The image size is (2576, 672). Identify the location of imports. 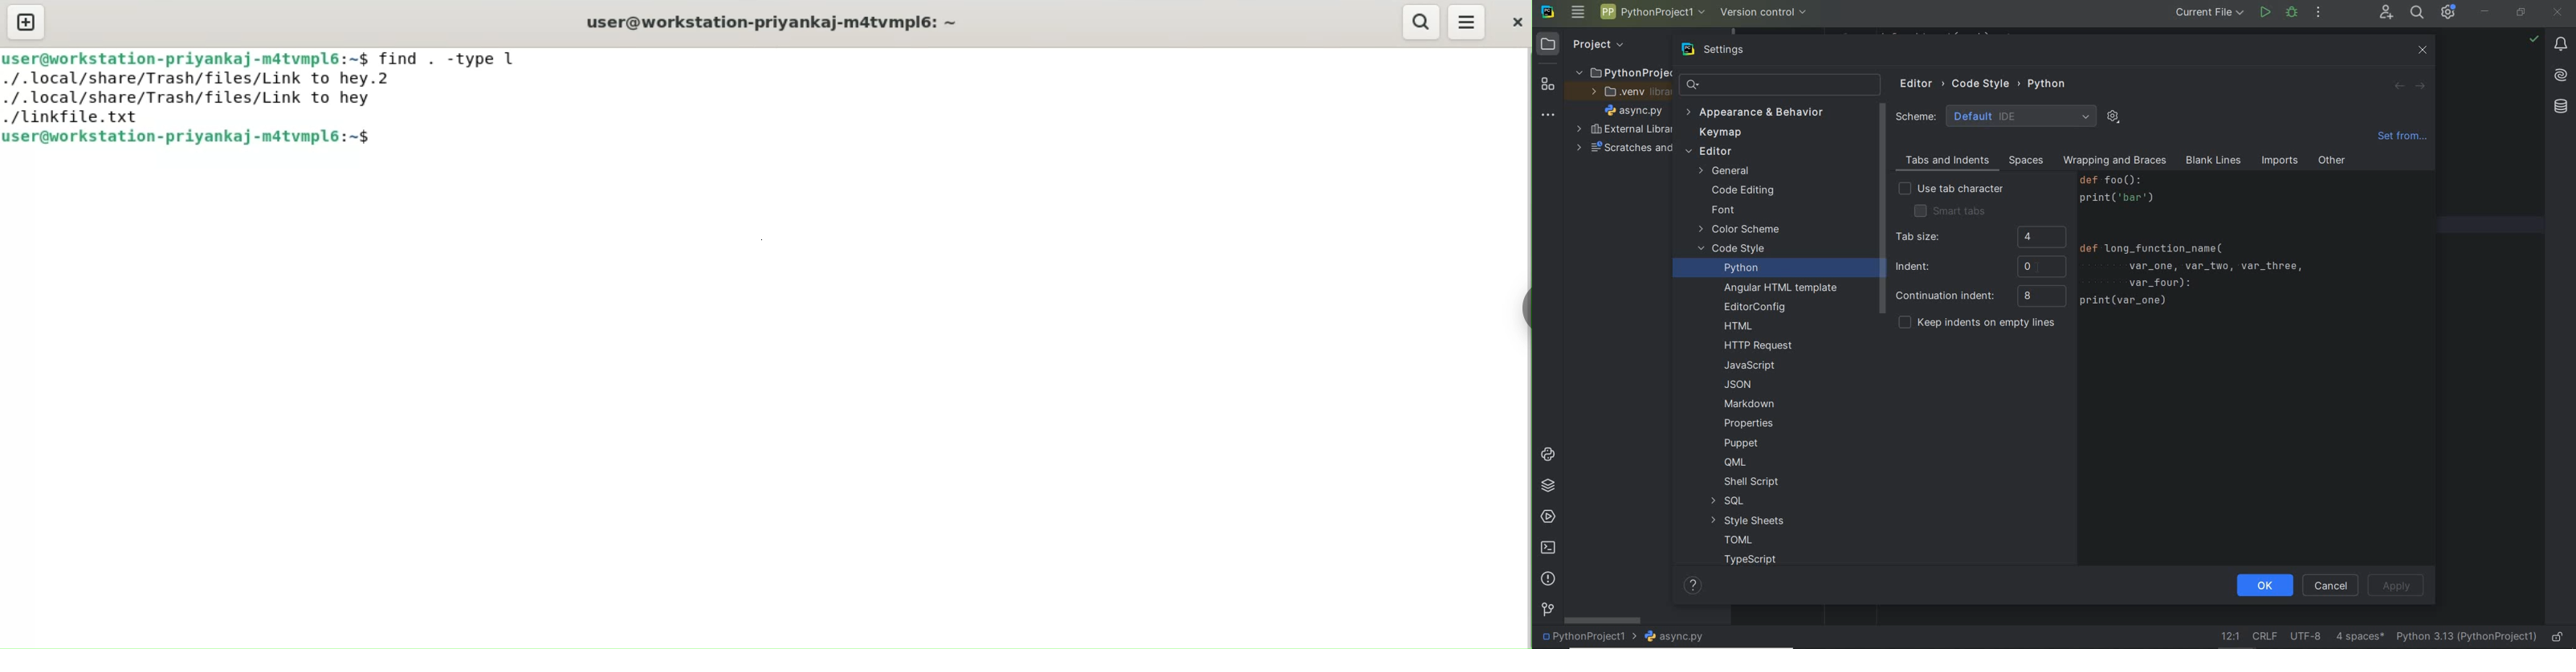
(2279, 162).